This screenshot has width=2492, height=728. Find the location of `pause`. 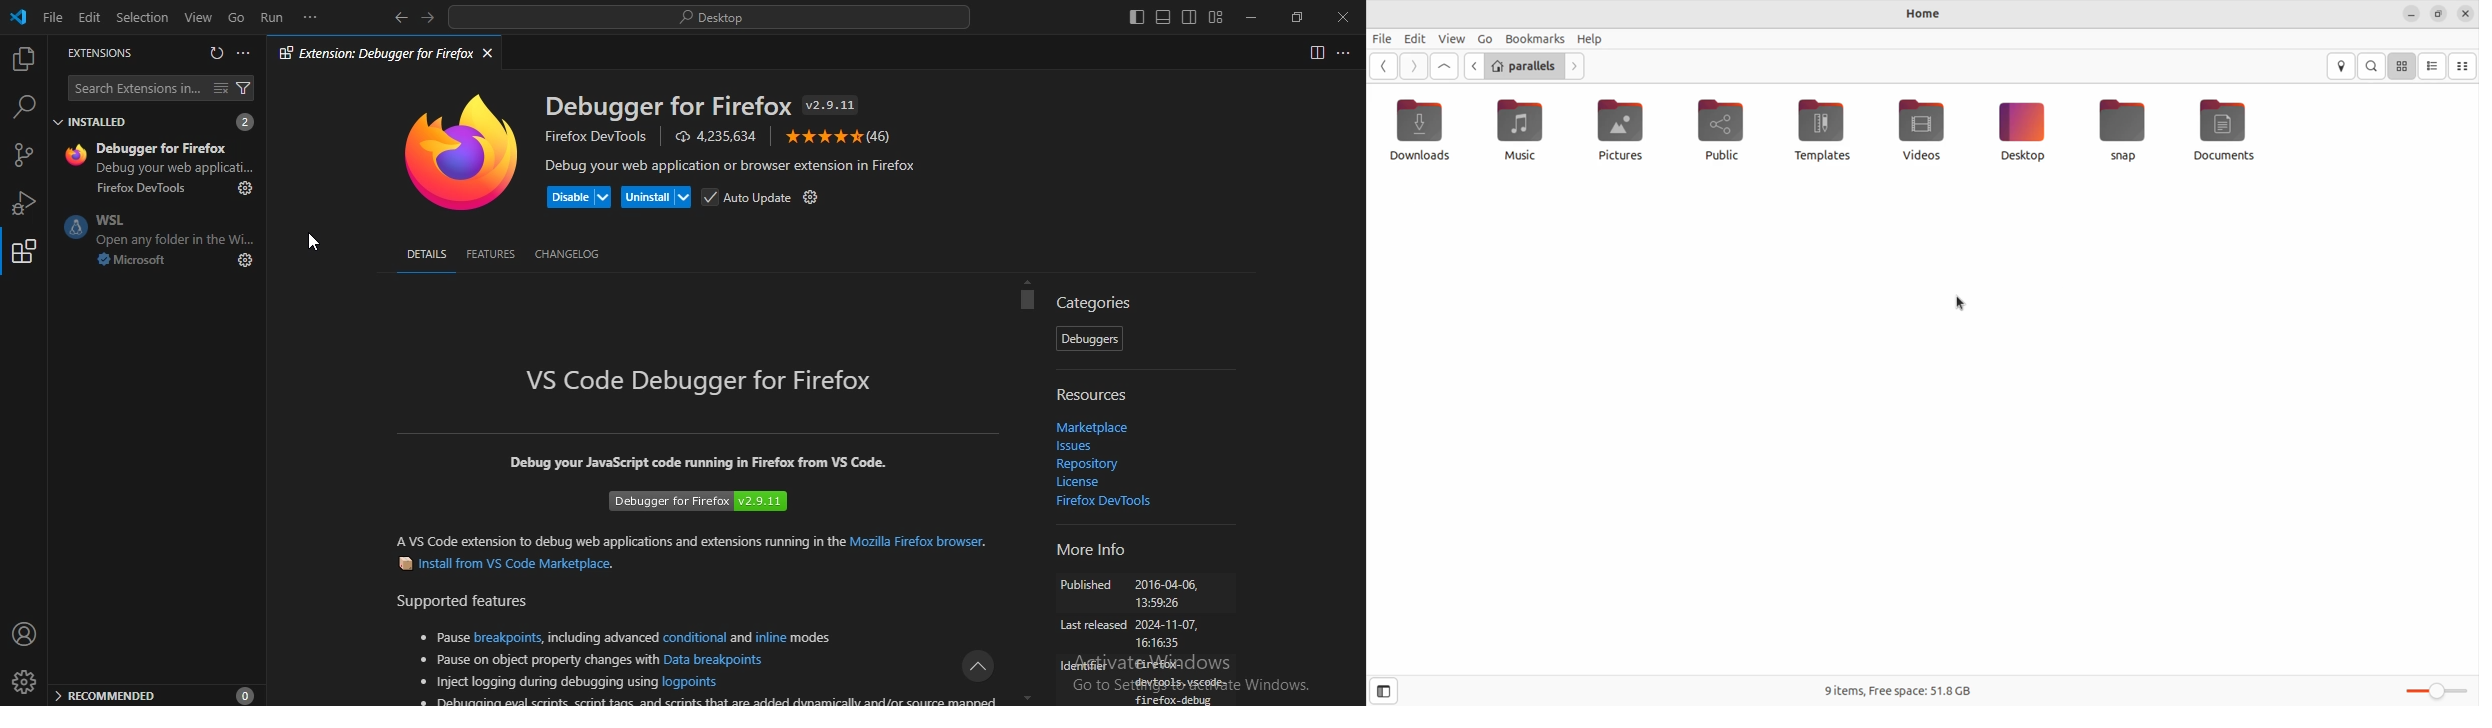

pause is located at coordinates (445, 638).